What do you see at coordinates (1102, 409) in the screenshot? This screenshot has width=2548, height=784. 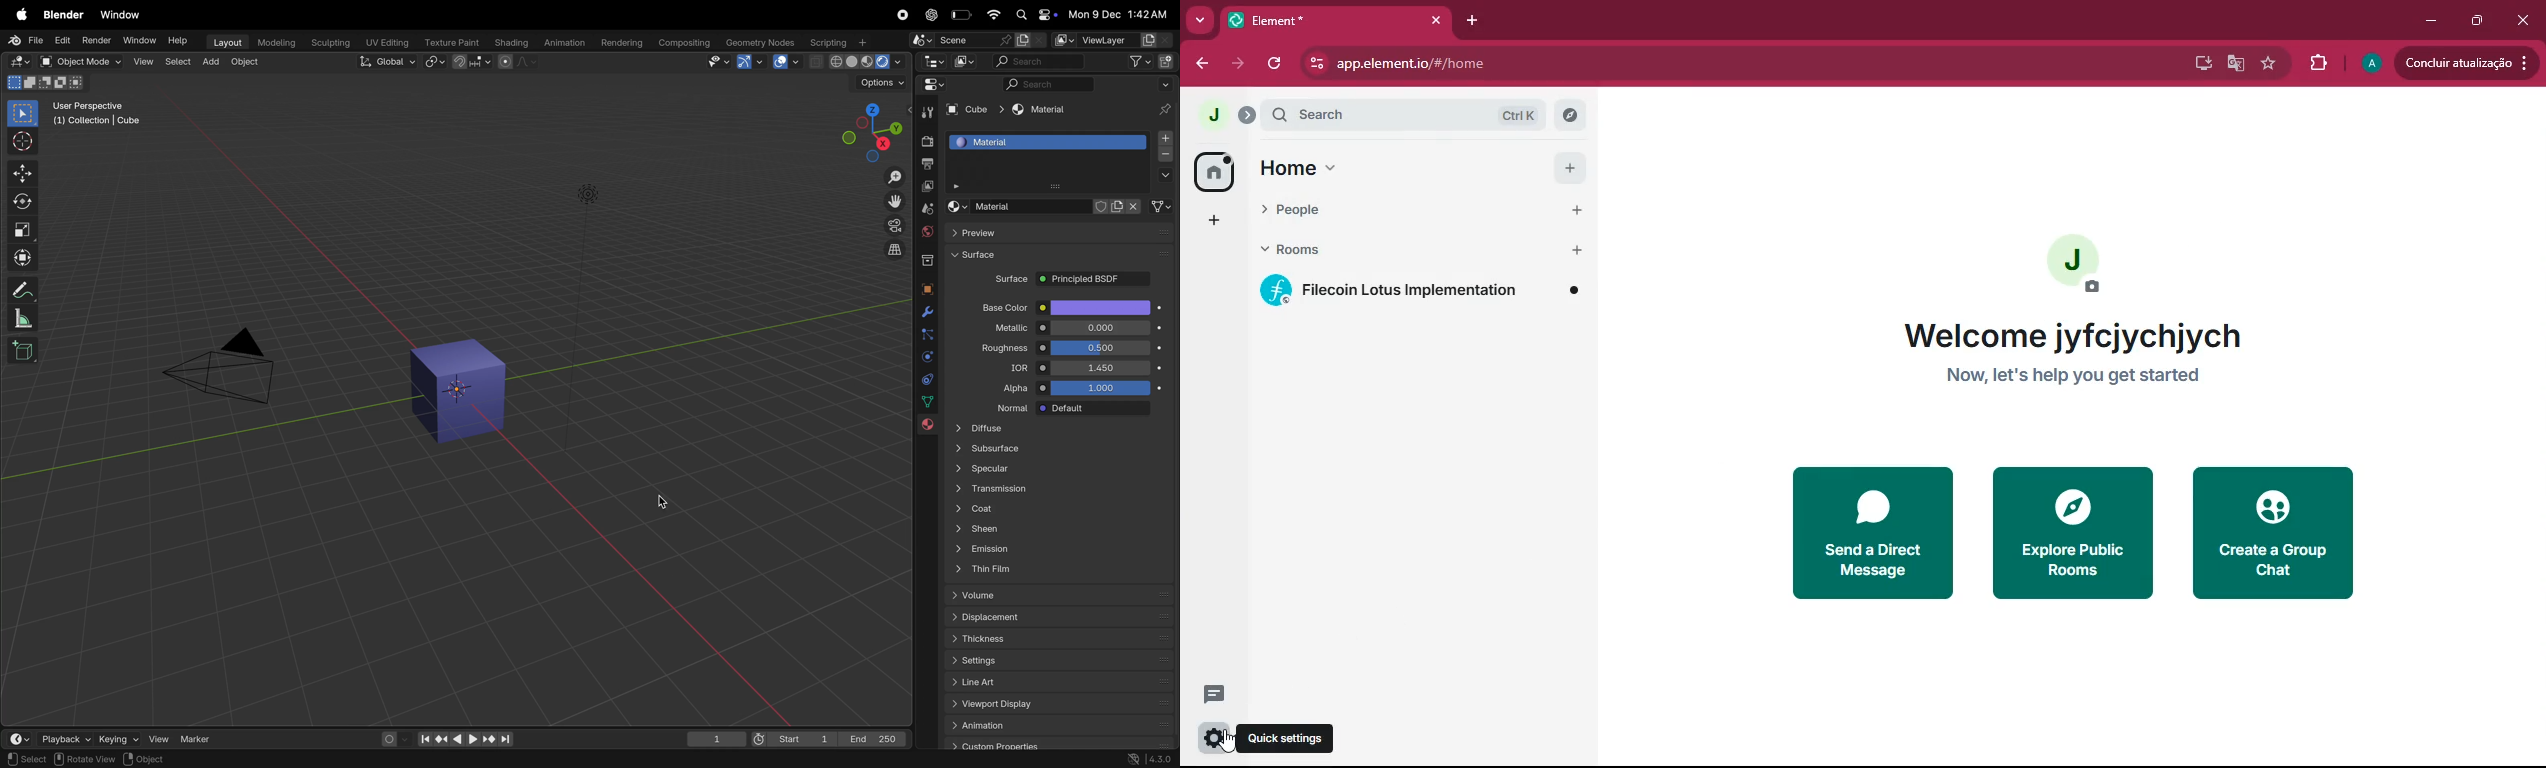 I see `default` at bounding box center [1102, 409].